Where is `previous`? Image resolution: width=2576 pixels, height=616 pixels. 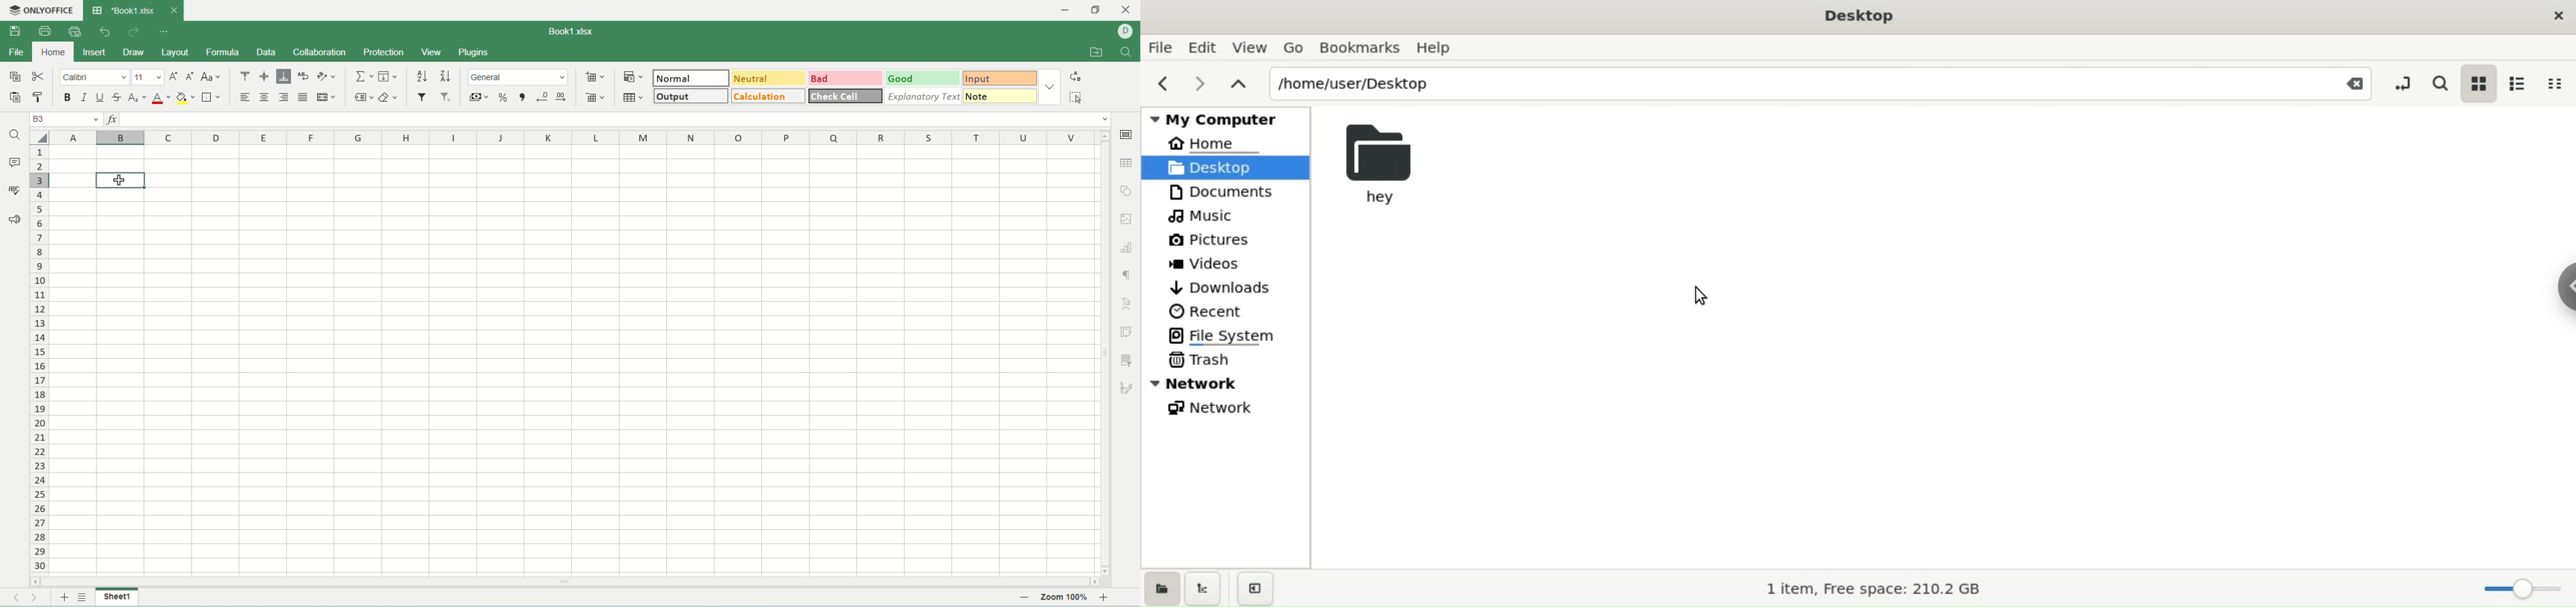
previous is located at coordinates (1166, 81).